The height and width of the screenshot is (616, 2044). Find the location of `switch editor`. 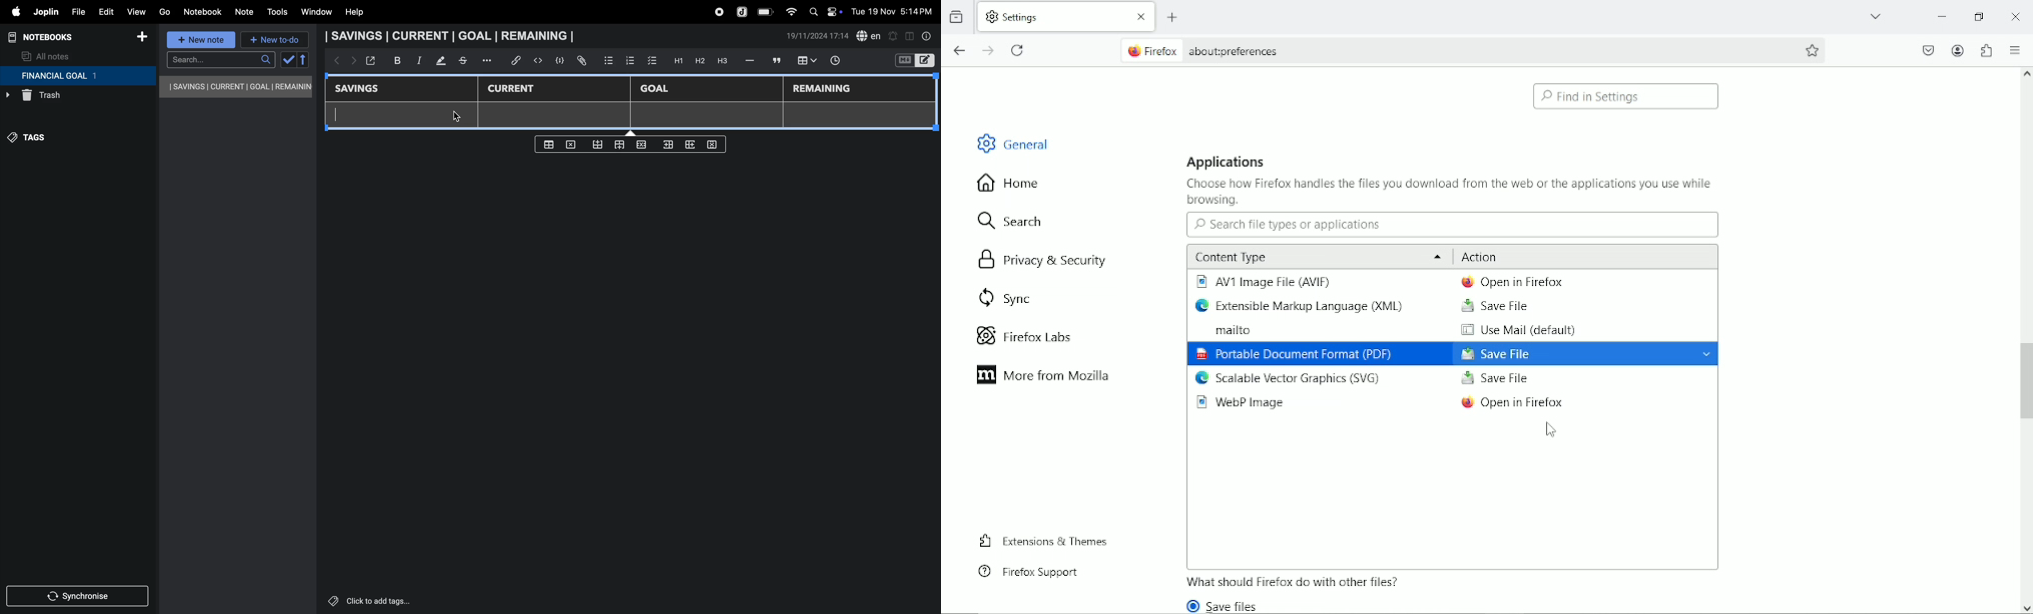

switch editor is located at coordinates (914, 60).